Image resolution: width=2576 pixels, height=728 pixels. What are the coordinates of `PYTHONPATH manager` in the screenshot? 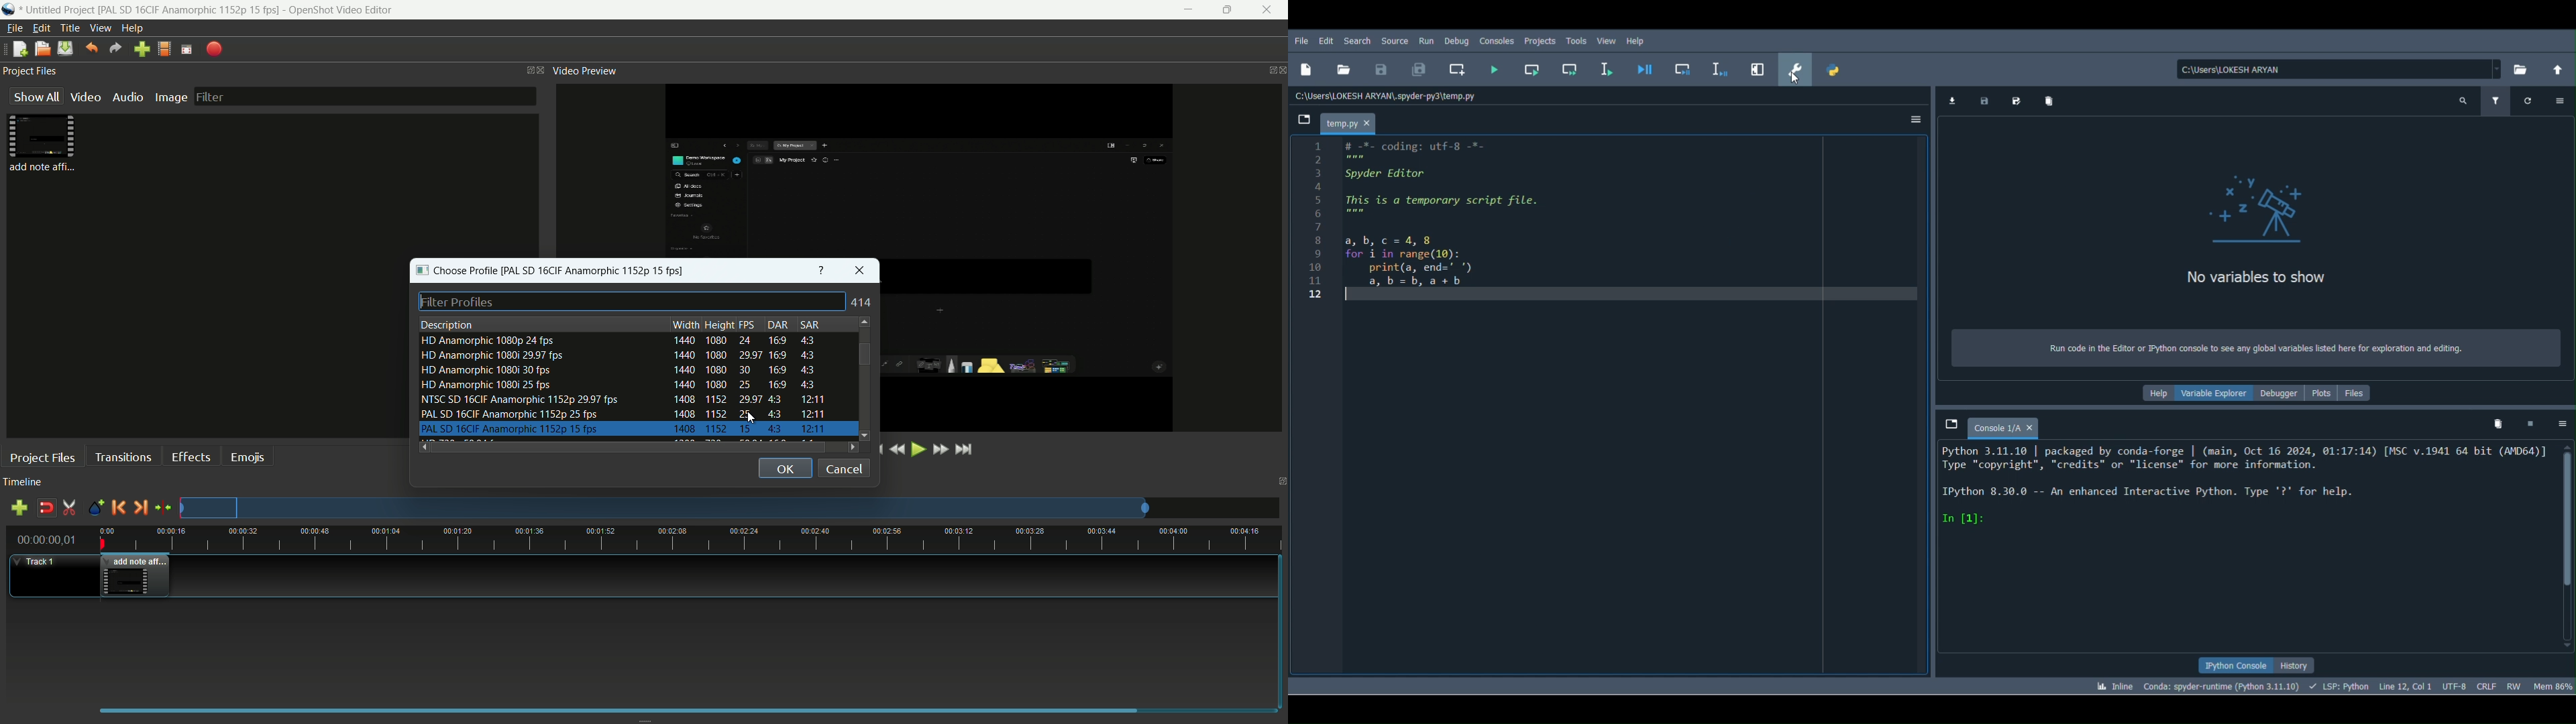 It's located at (1839, 73).